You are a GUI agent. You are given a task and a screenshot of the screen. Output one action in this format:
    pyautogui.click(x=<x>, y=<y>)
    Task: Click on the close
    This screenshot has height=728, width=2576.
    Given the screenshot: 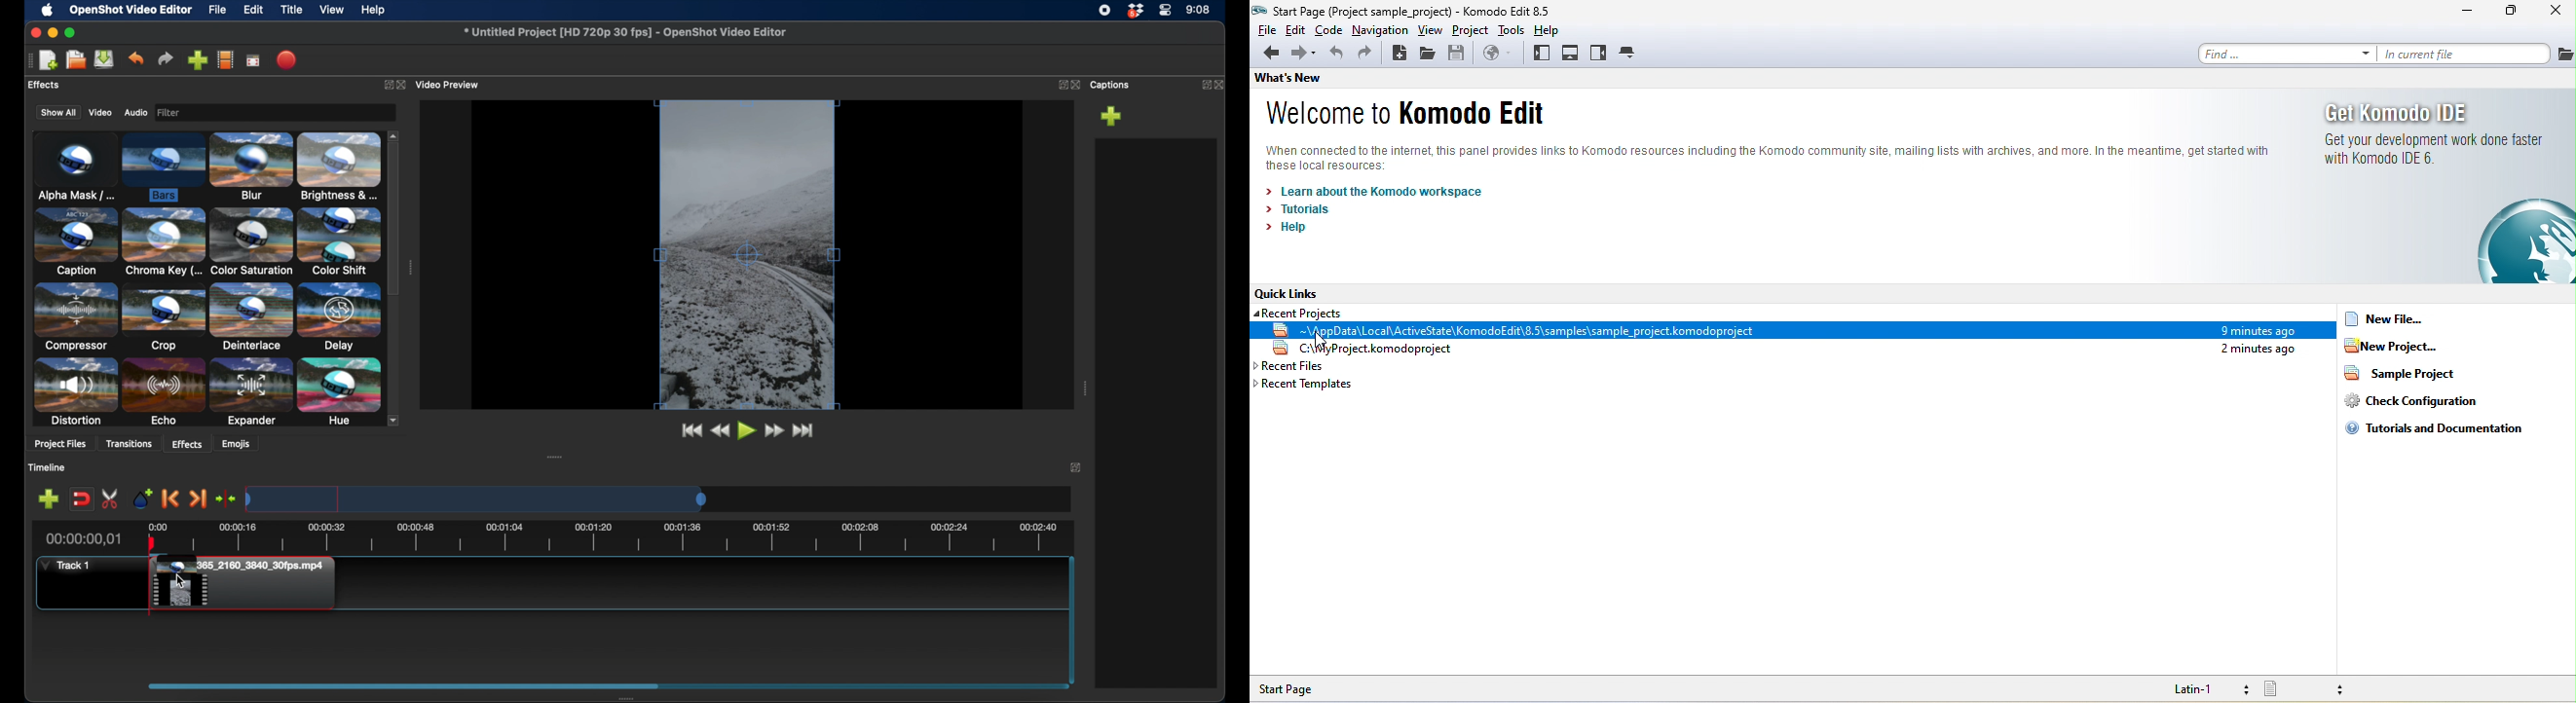 What is the action you would take?
    pyautogui.click(x=2553, y=13)
    